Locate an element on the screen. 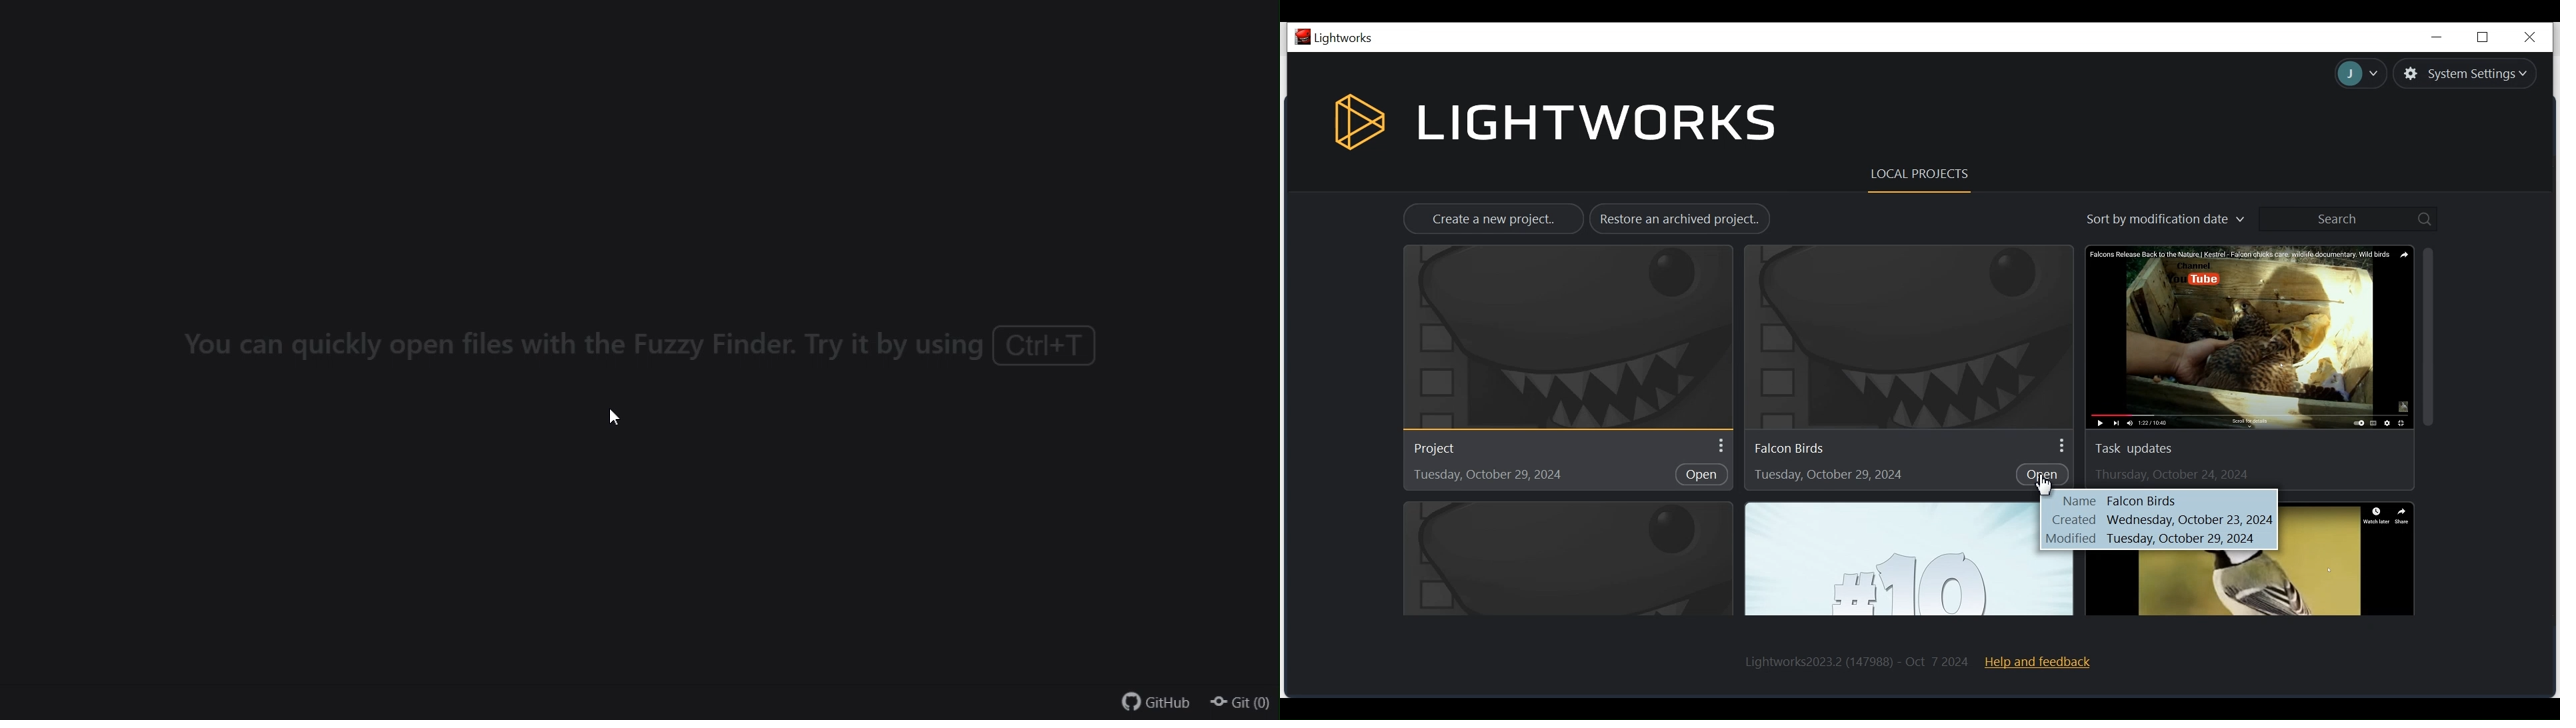 The height and width of the screenshot is (728, 2576). Vertical Scroll bar is located at coordinates (2429, 339).